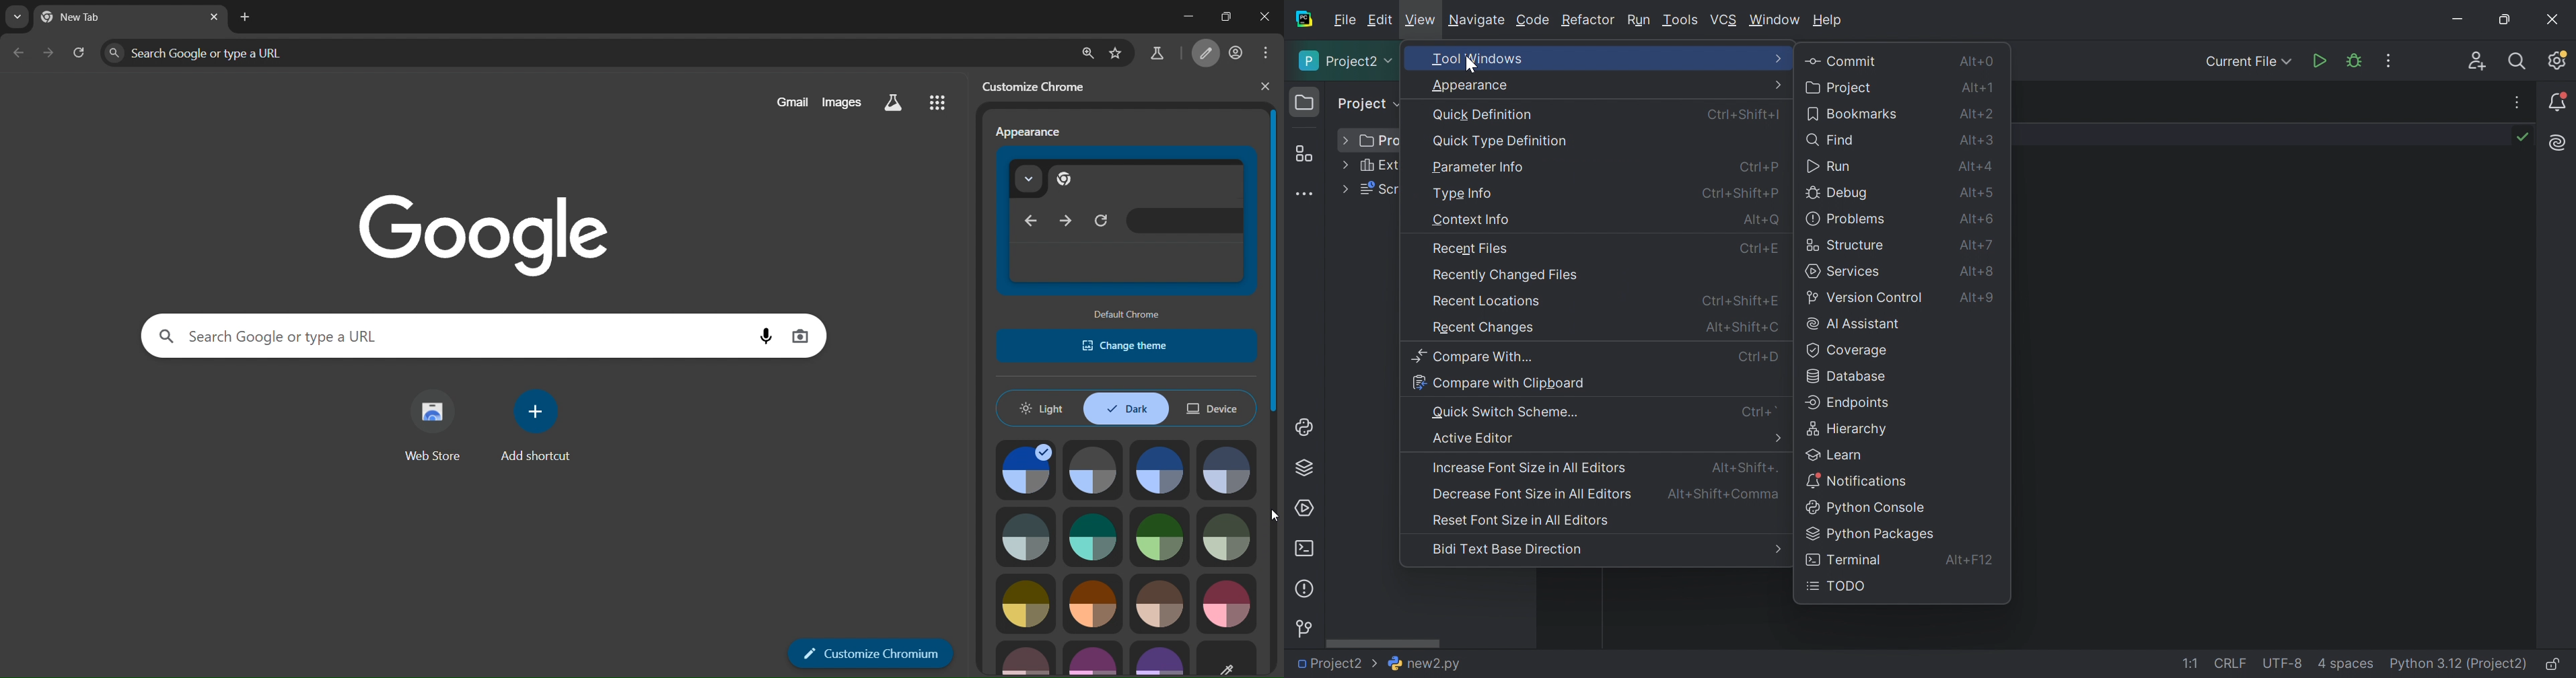  Describe the element at coordinates (436, 428) in the screenshot. I see `web store` at that location.